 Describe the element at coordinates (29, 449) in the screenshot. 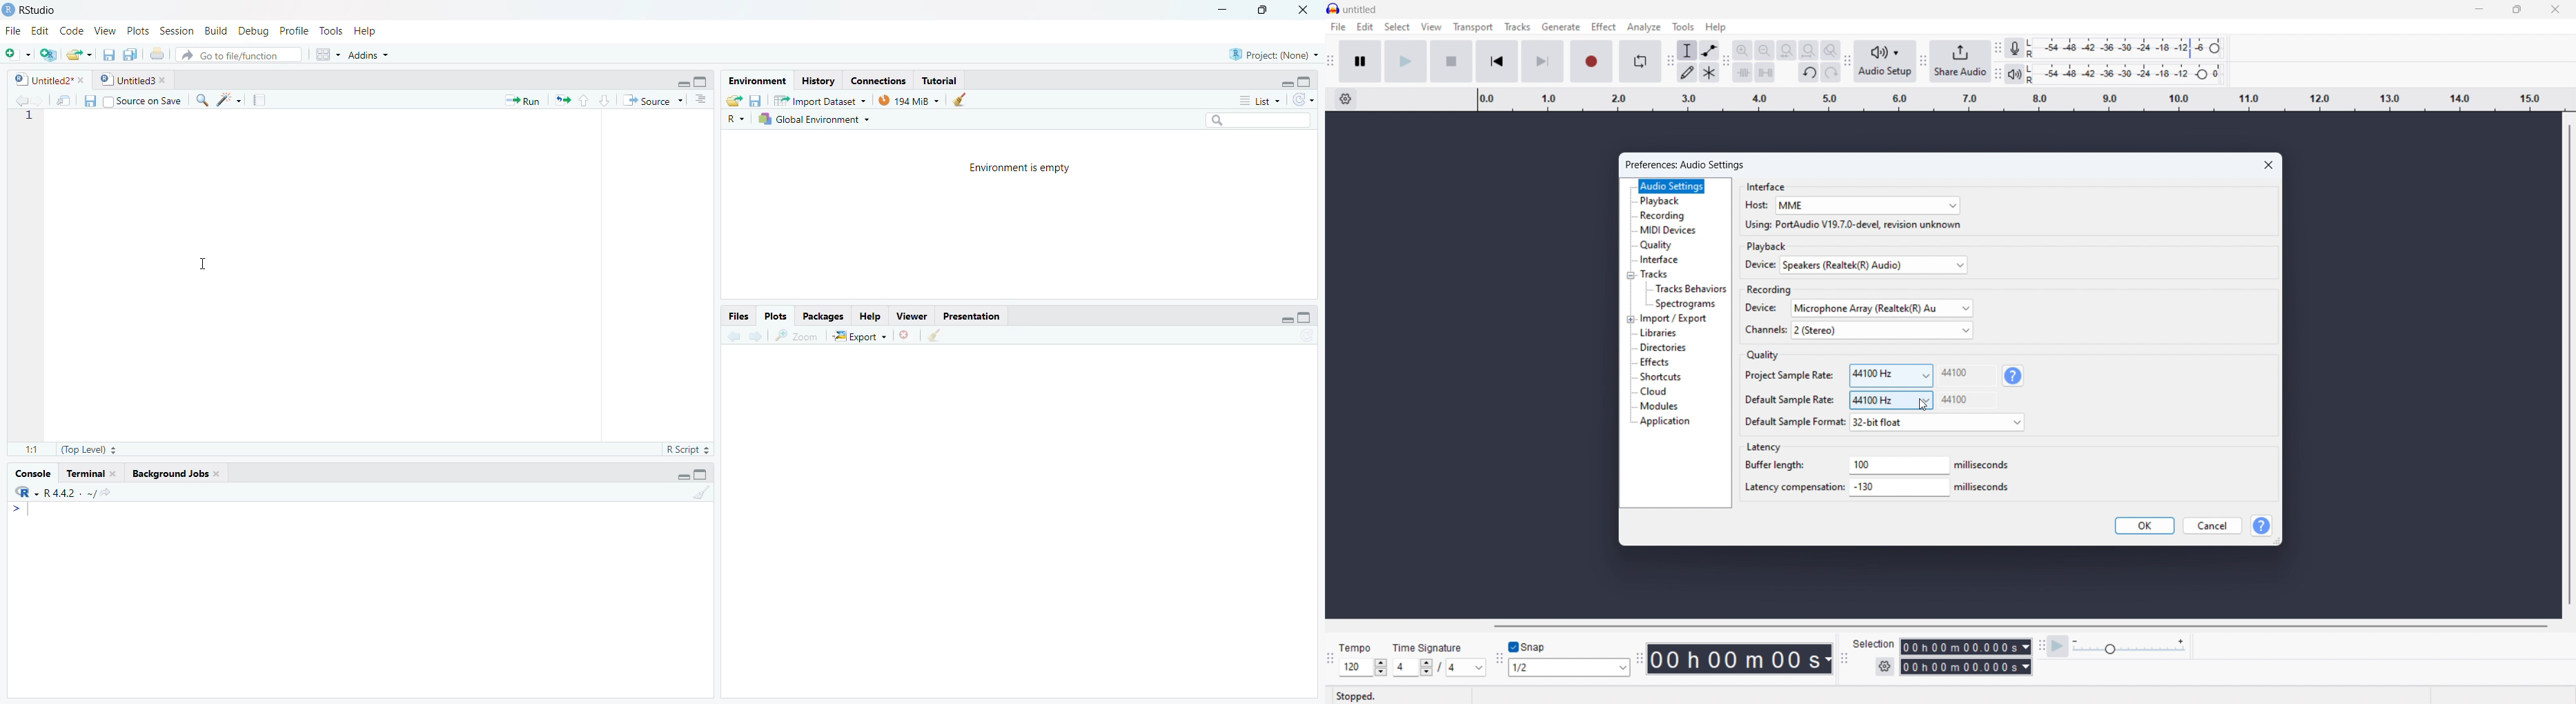

I see `1.1` at that location.